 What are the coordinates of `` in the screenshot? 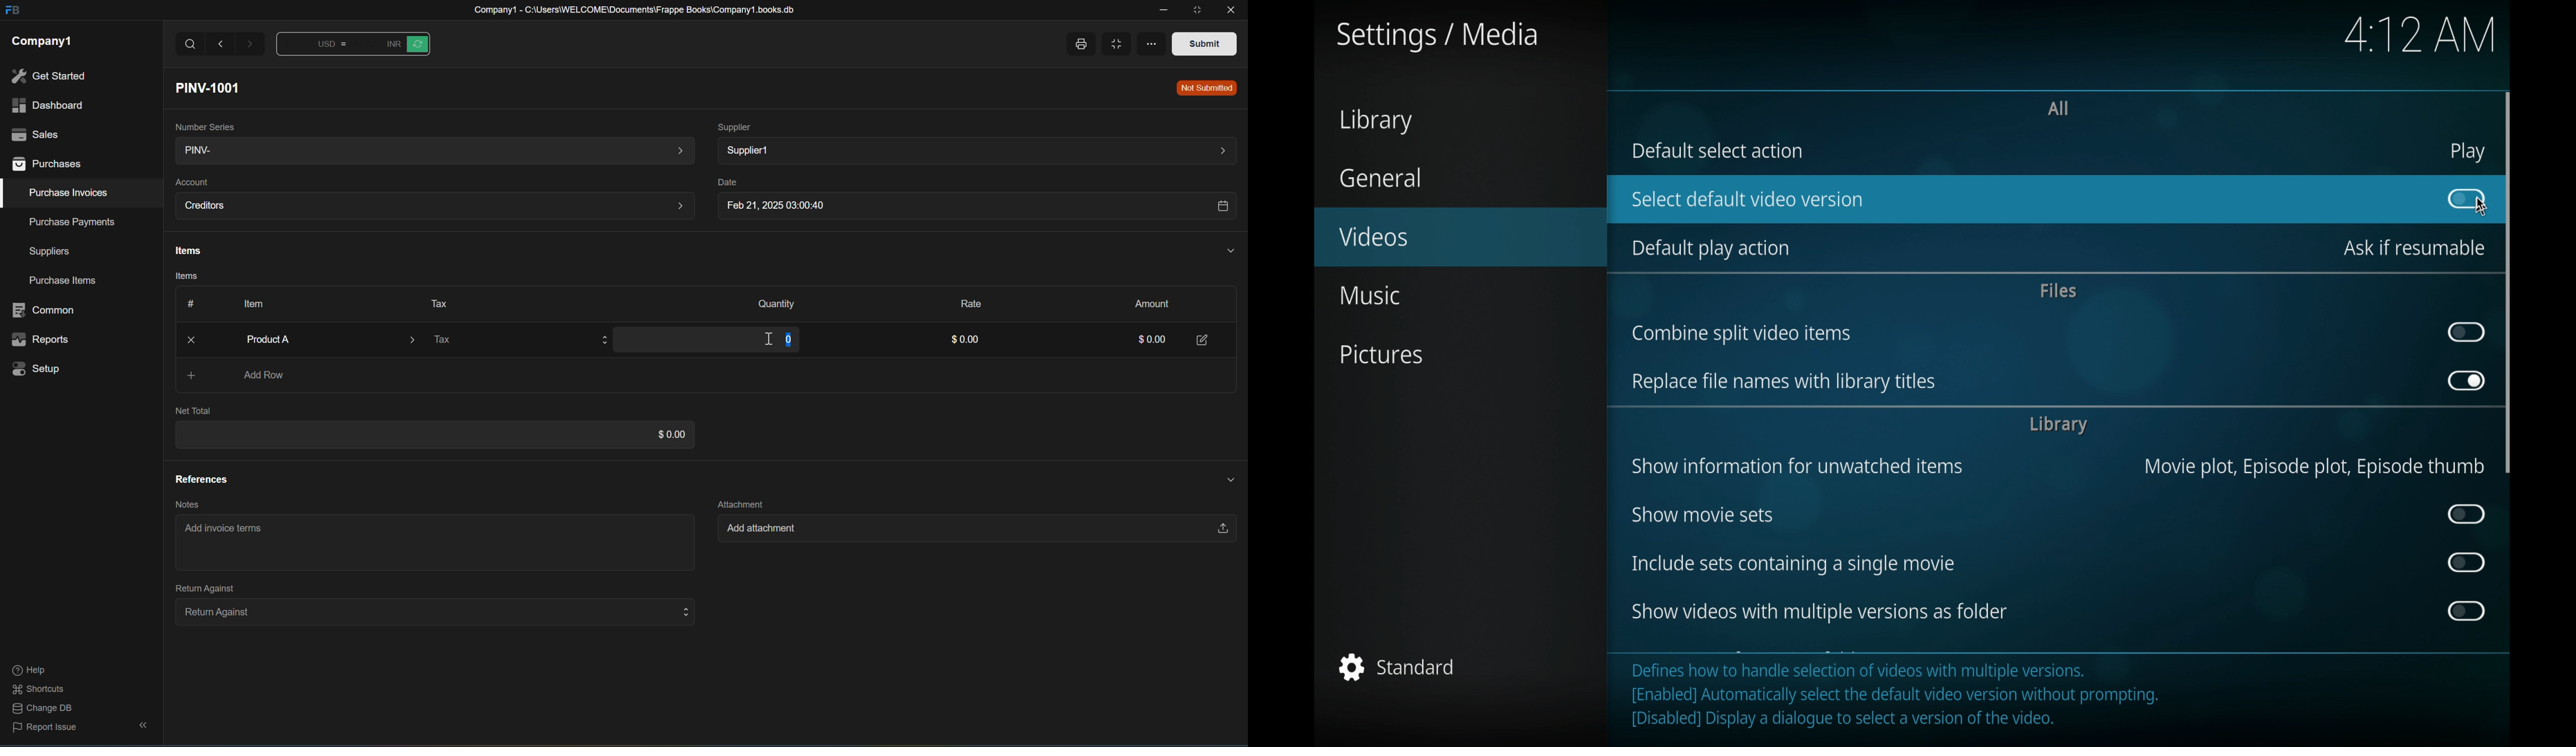 It's located at (187, 304).